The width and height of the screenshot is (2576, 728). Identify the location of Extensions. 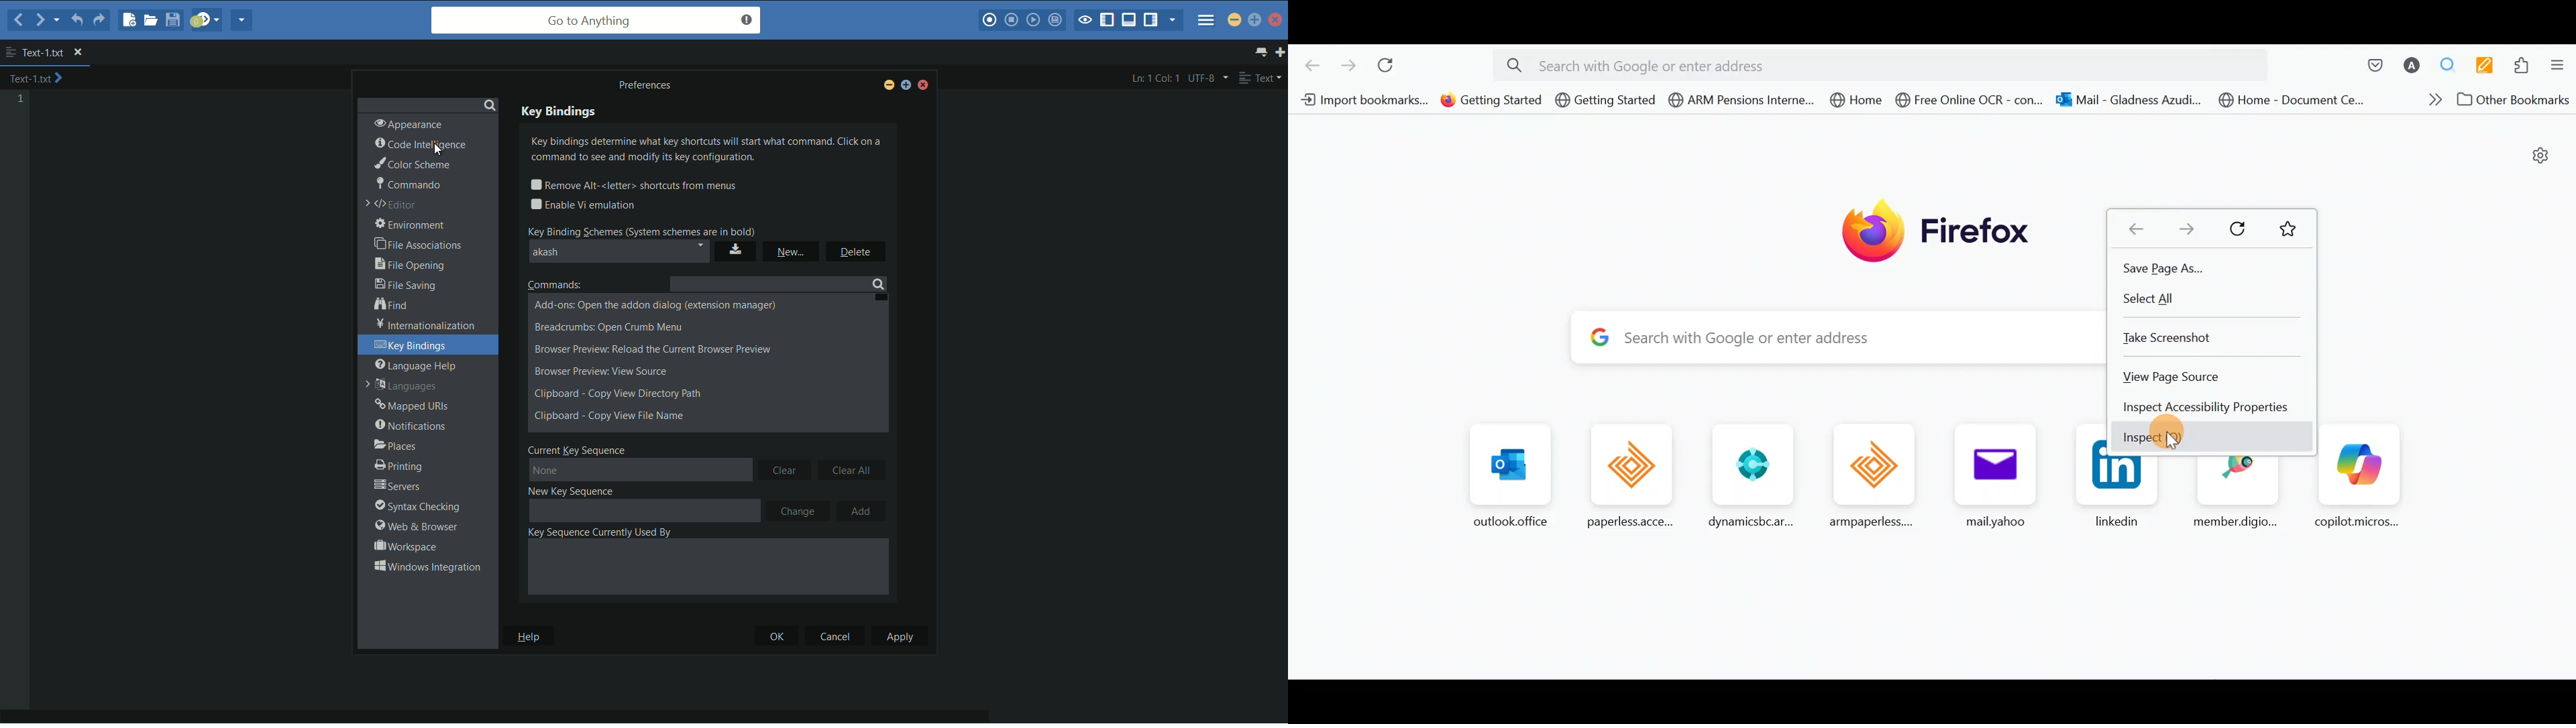
(2526, 67).